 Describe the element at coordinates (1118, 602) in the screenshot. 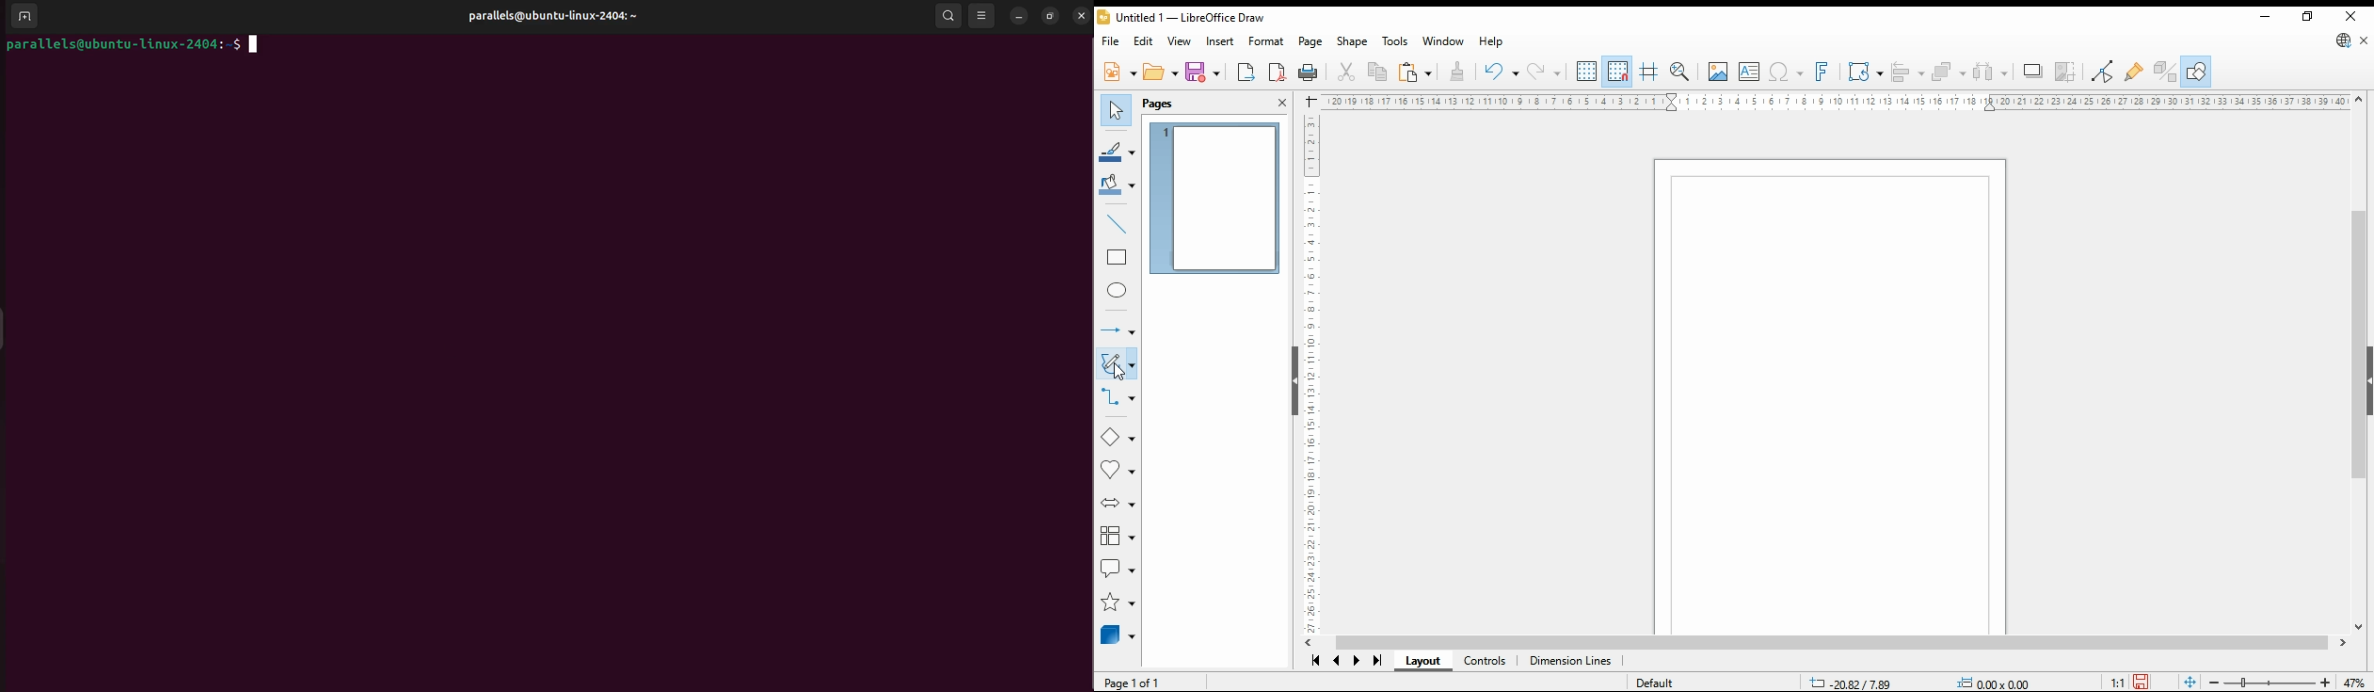

I see `stars and banners` at that location.